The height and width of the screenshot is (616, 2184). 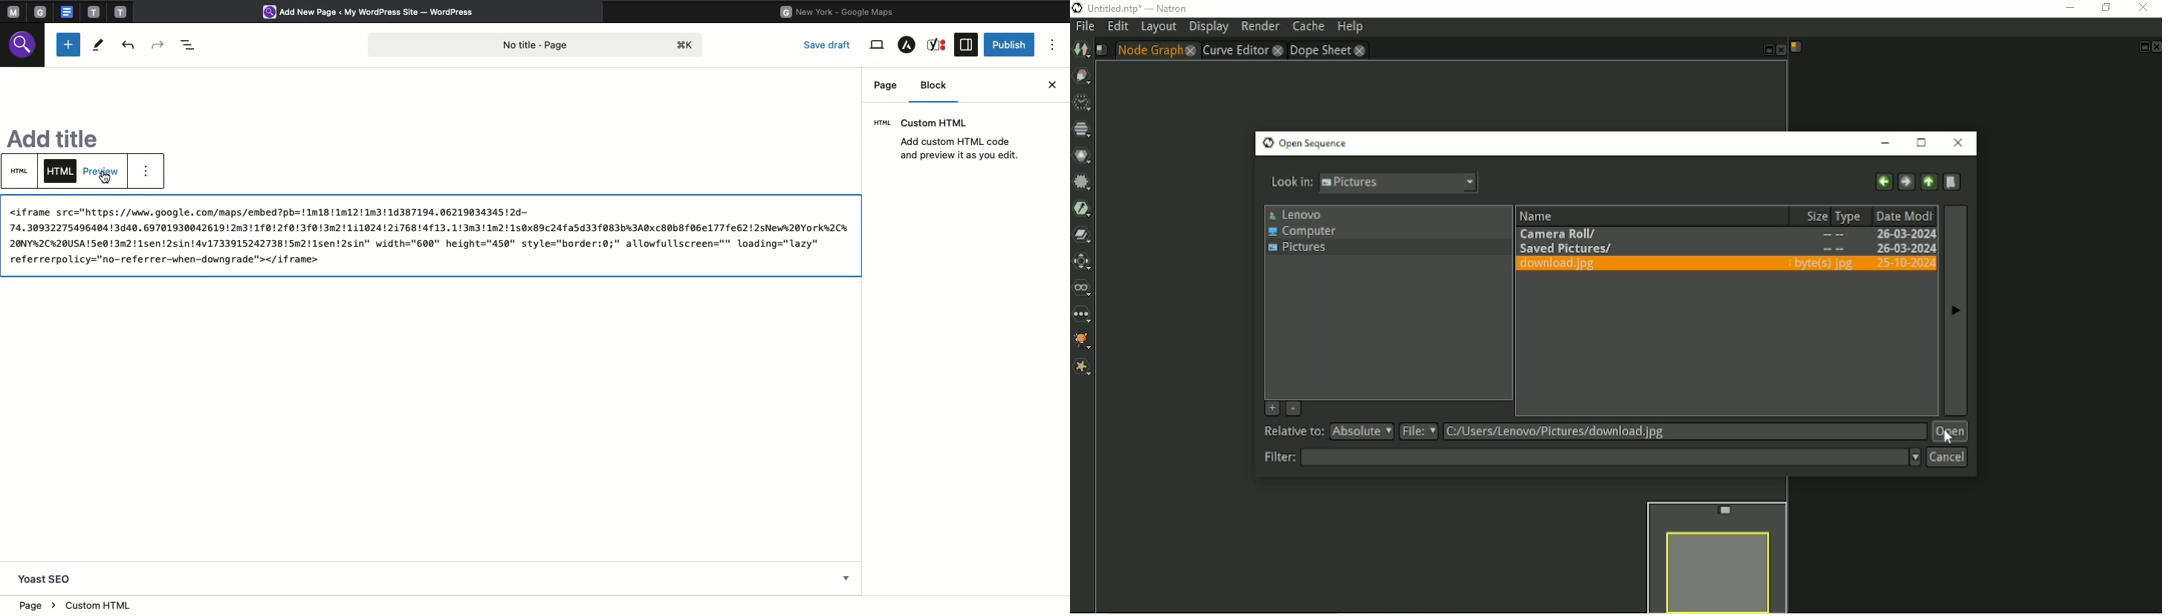 I want to click on Cache, so click(x=1308, y=27).